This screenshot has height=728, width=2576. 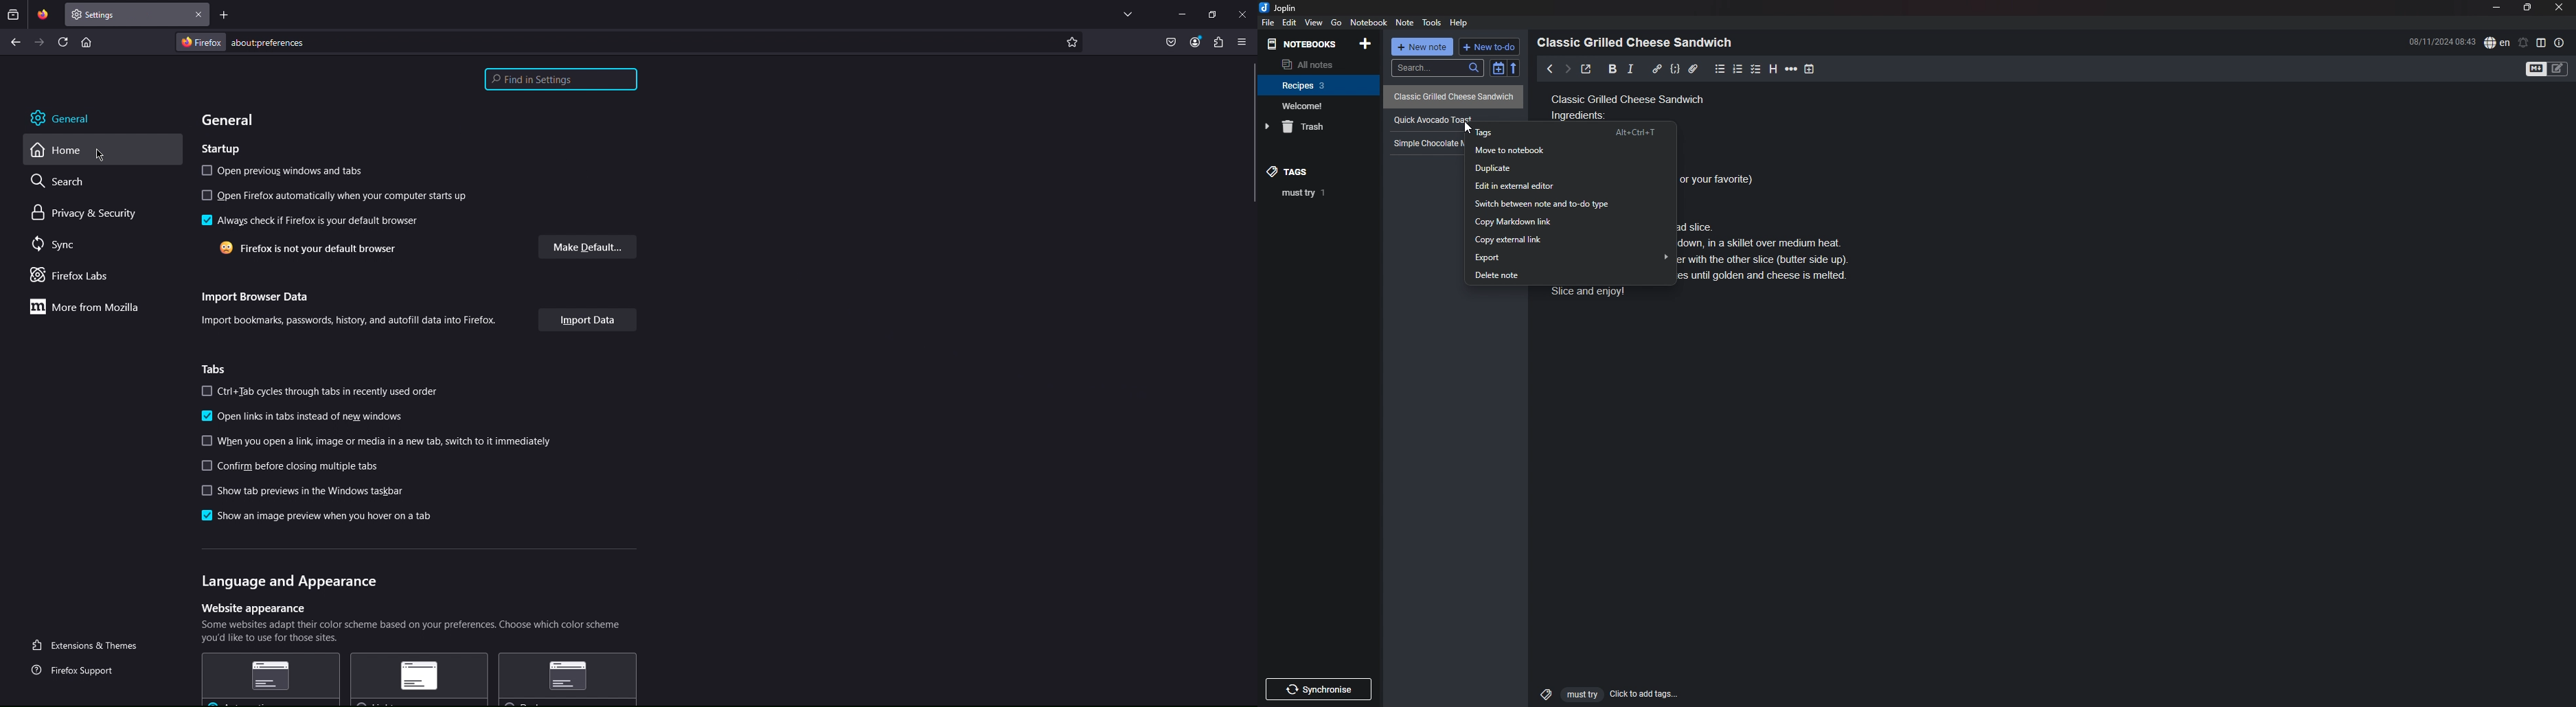 I want to click on Plugin, so click(x=1219, y=43).